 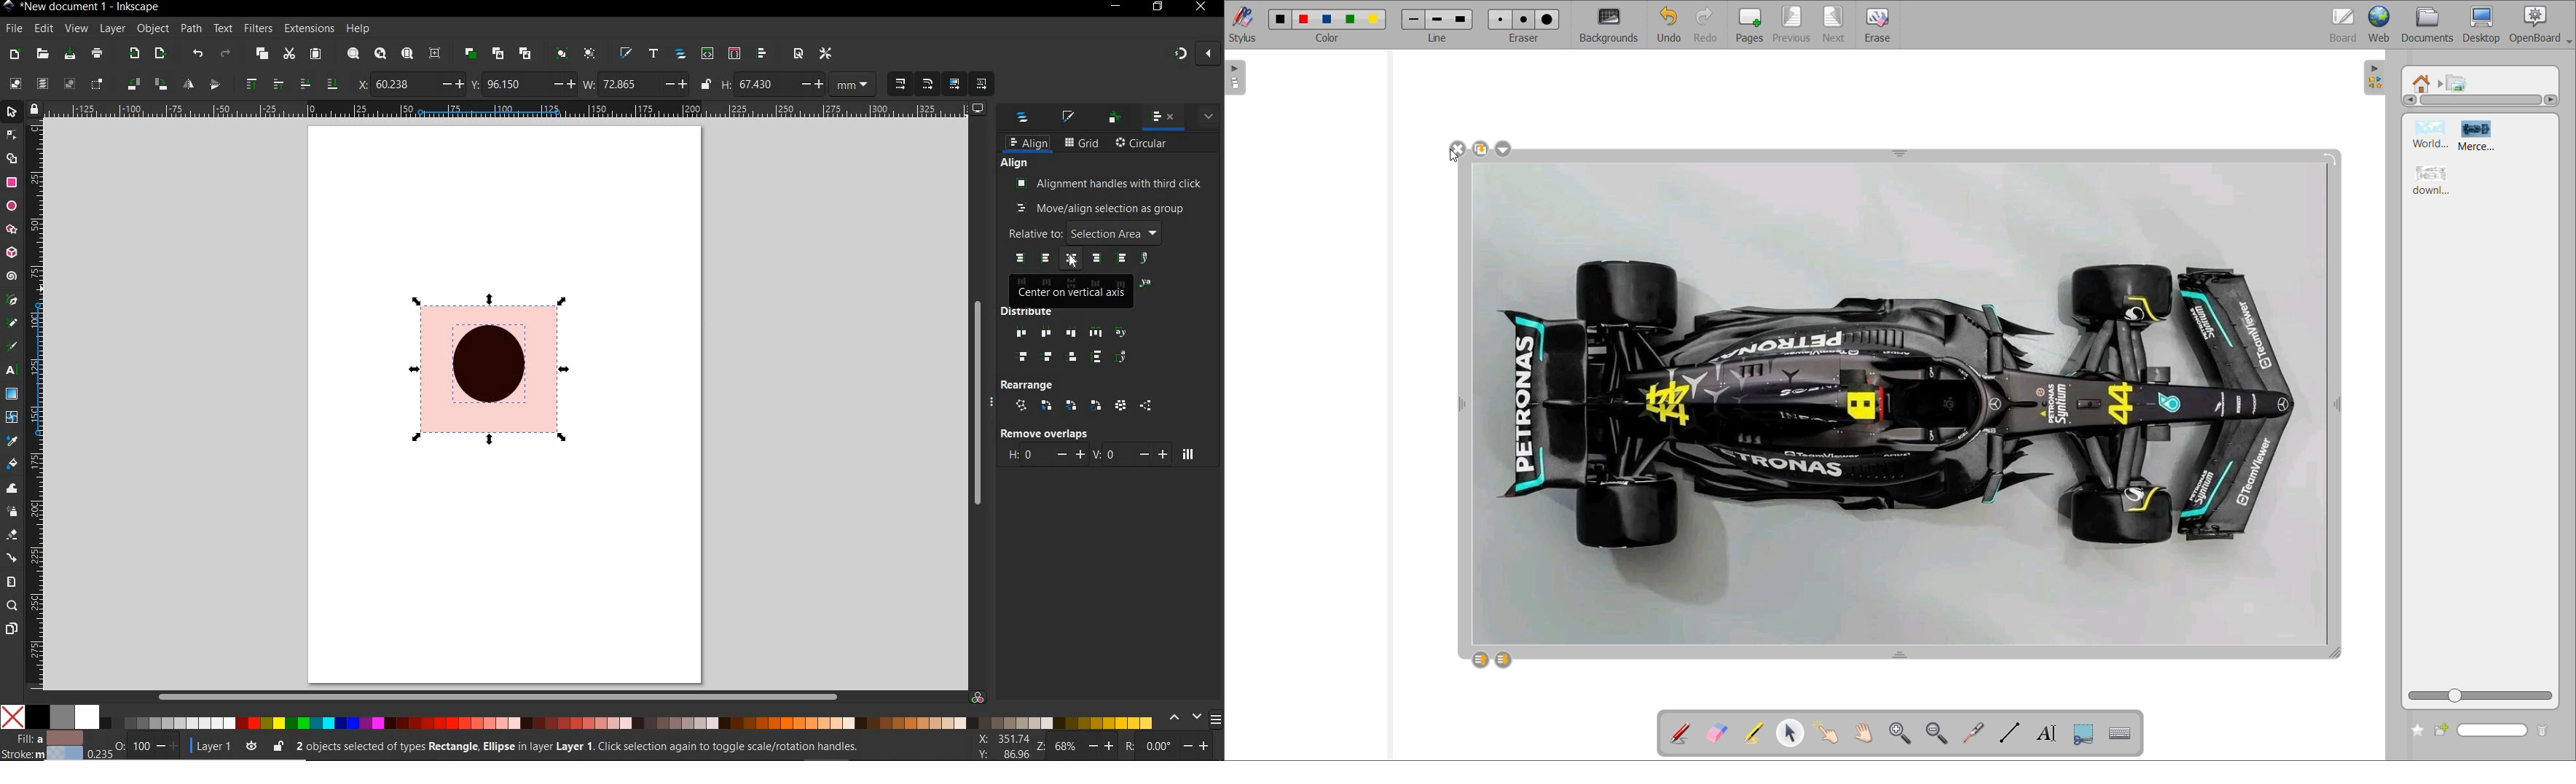 What do you see at coordinates (1018, 334) in the screenshot?
I see `EVEN LEFT EDGES` at bounding box center [1018, 334].